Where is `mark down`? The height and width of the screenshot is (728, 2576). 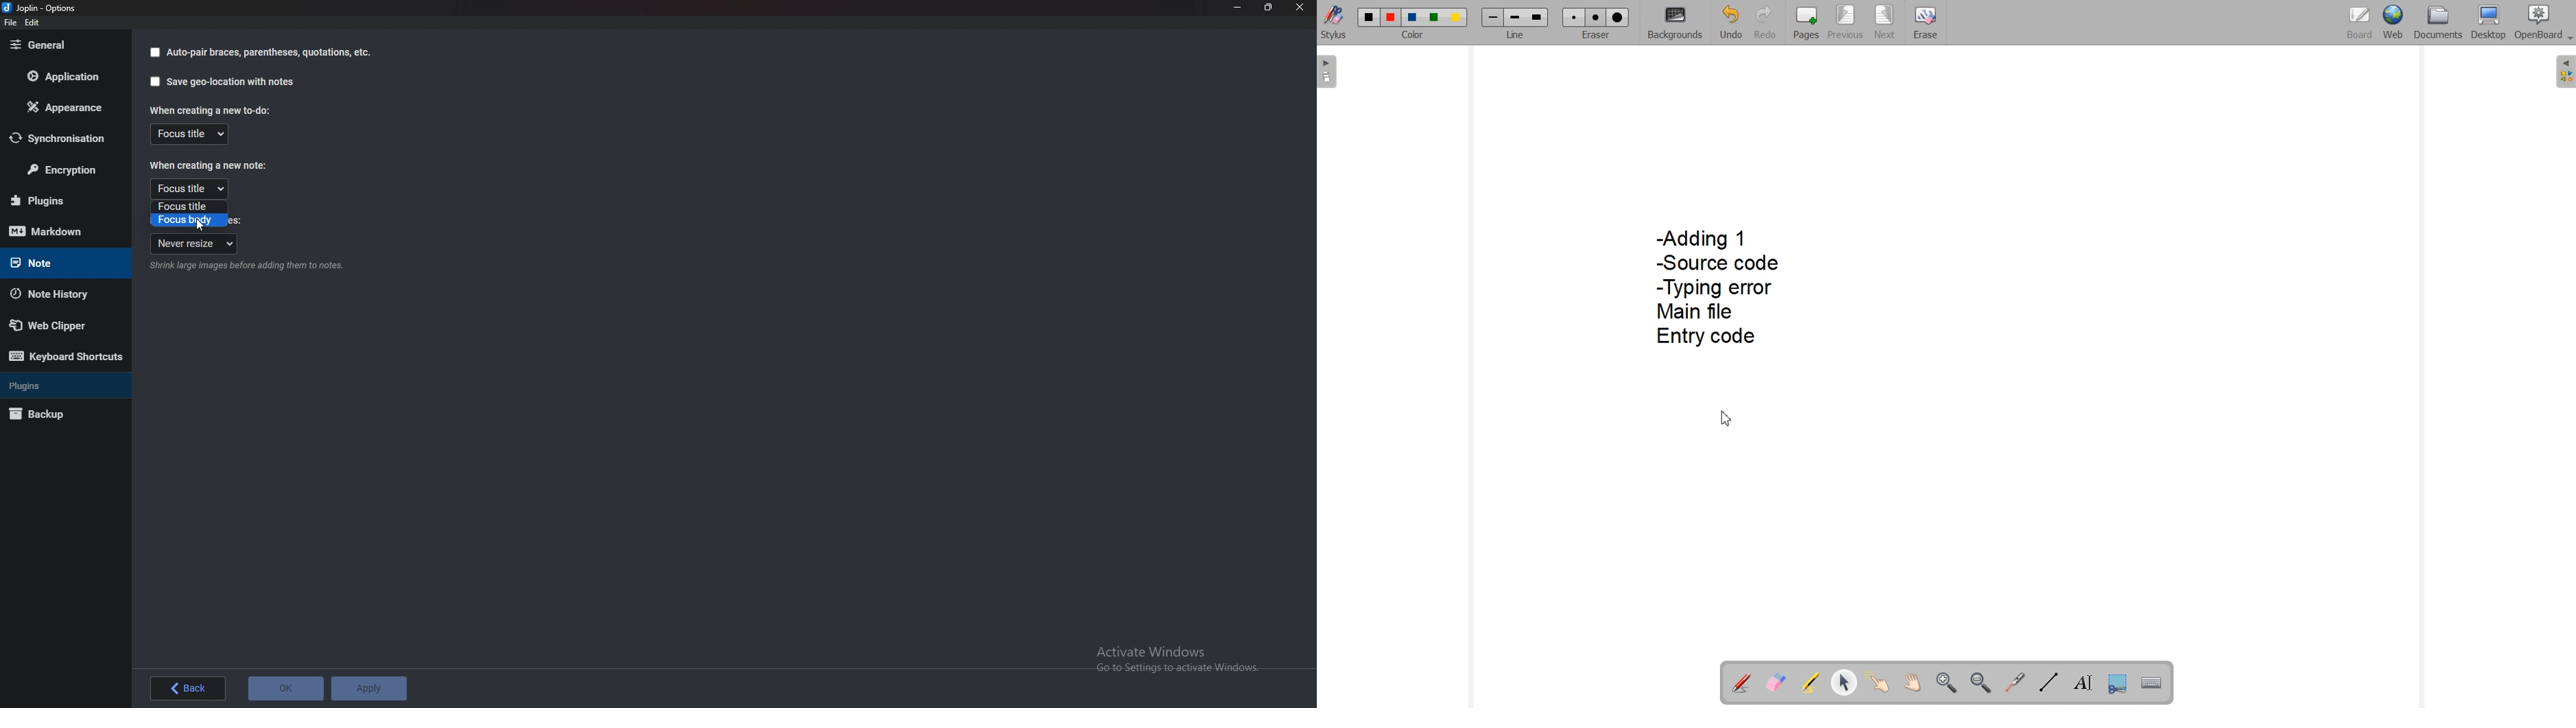
mark down is located at coordinates (57, 232).